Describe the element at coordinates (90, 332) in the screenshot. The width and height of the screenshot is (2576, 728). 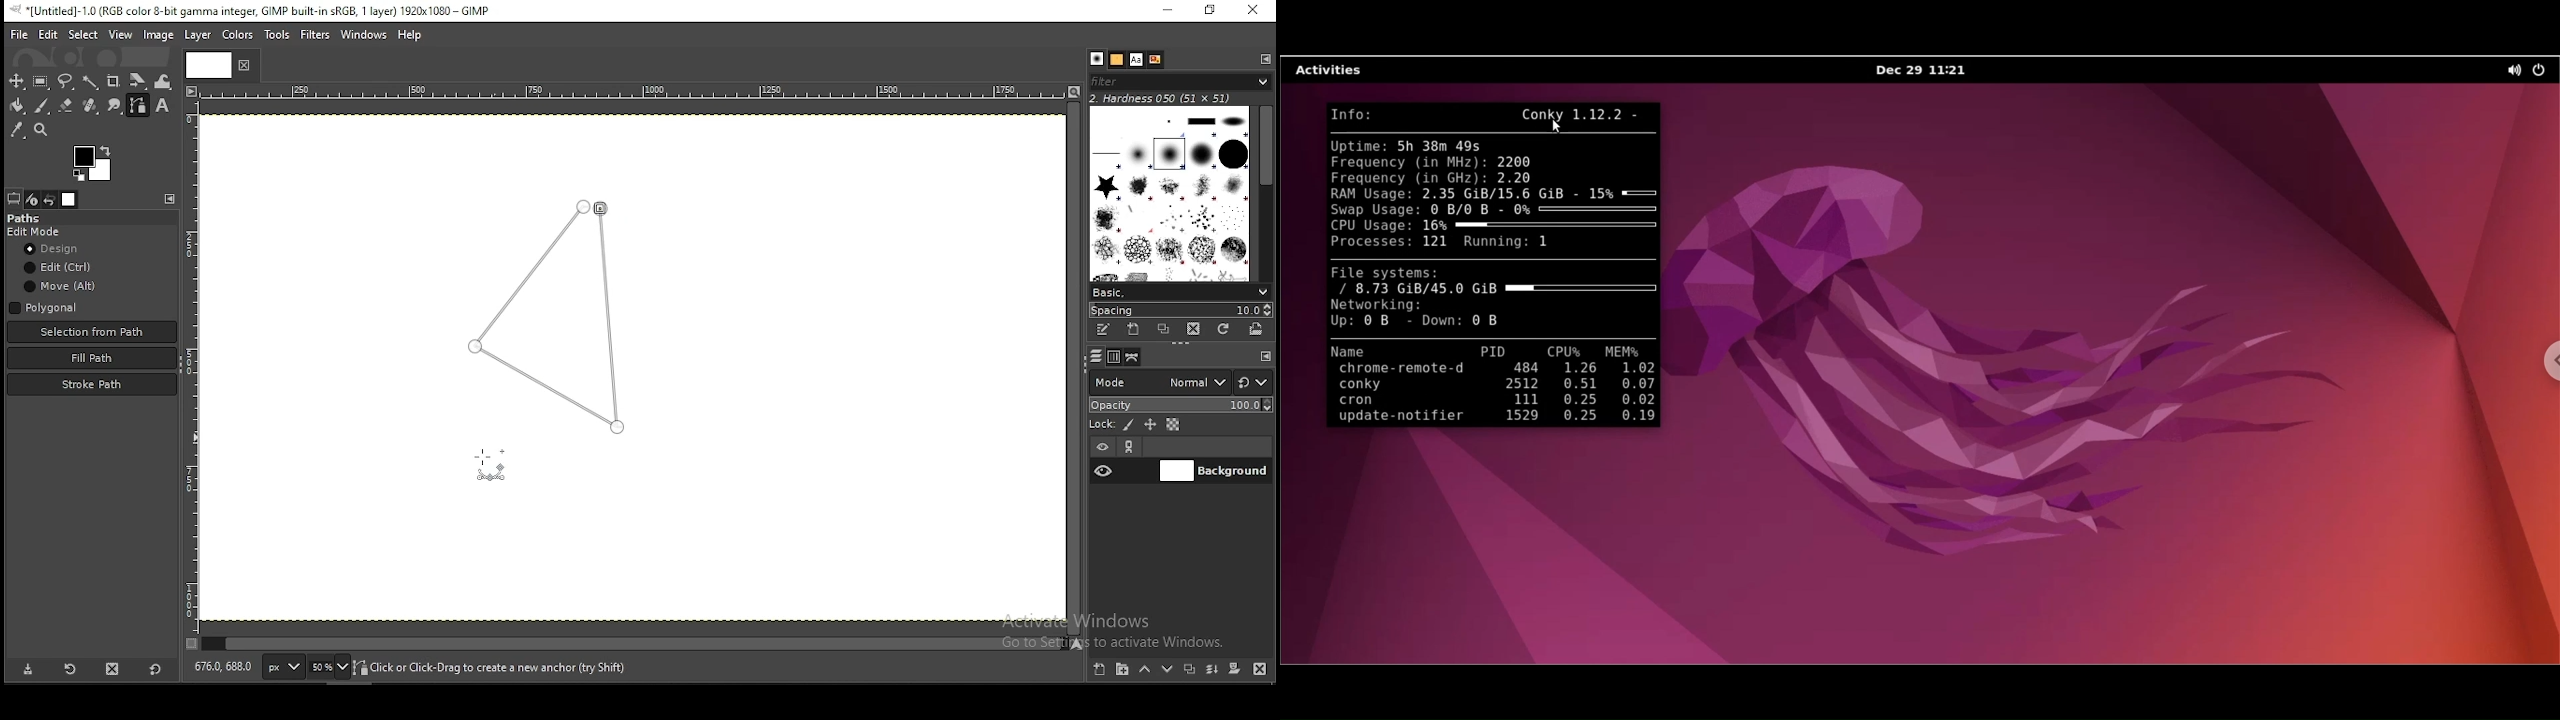
I see `selection from path` at that location.